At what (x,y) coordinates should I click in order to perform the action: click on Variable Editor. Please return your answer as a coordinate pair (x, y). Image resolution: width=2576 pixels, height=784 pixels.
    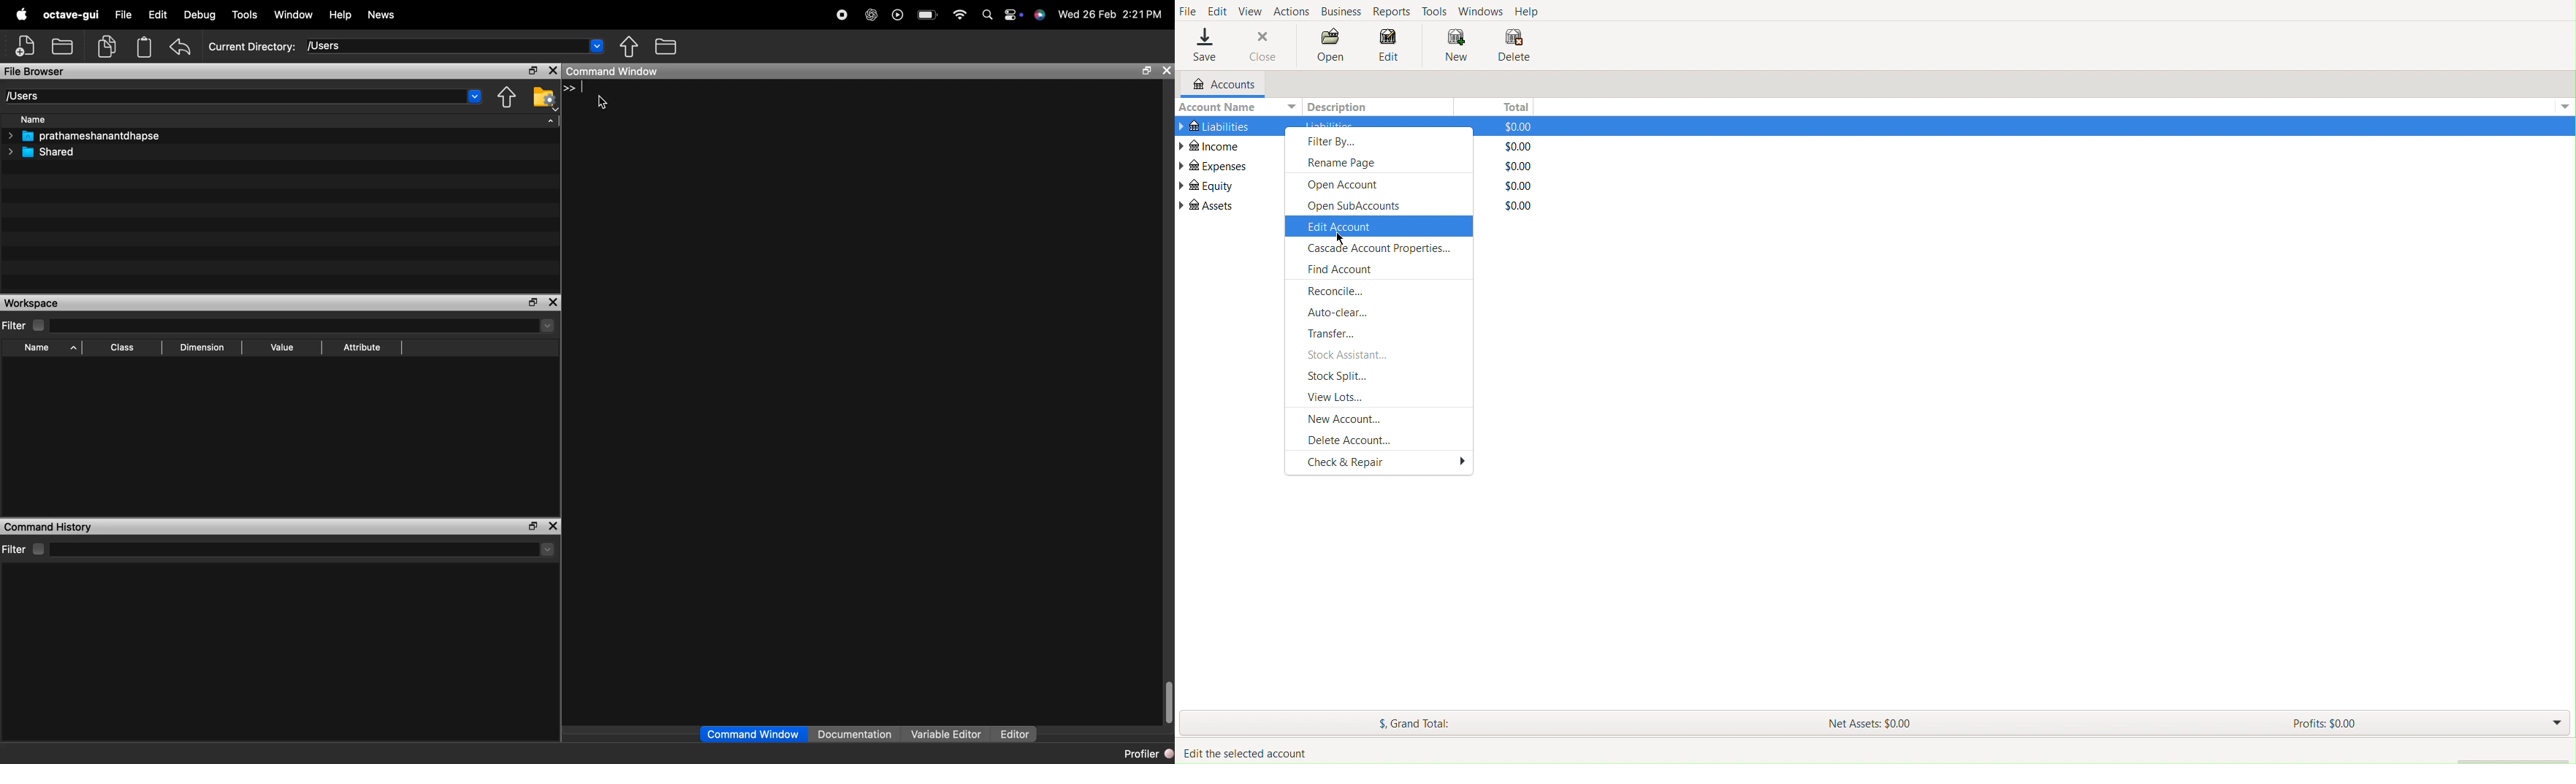
    Looking at the image, I should click on (946, 734).